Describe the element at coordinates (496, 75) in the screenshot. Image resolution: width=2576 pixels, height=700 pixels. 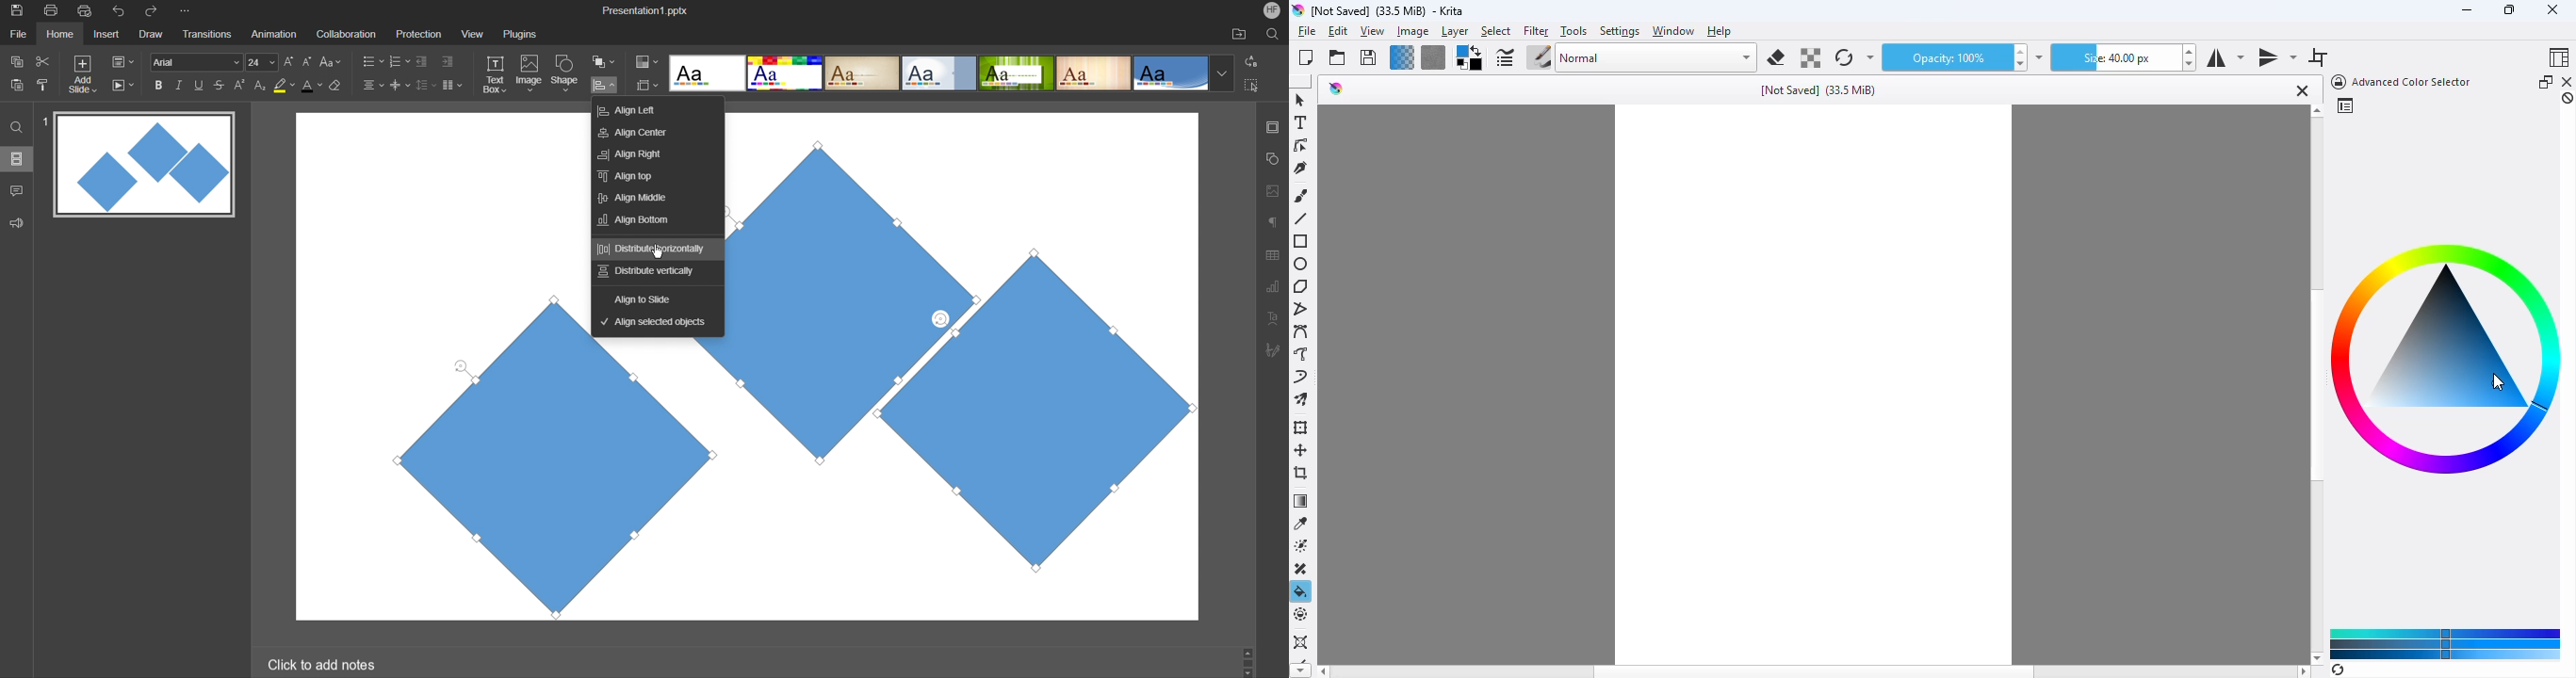
I see `Text Box` at that location.